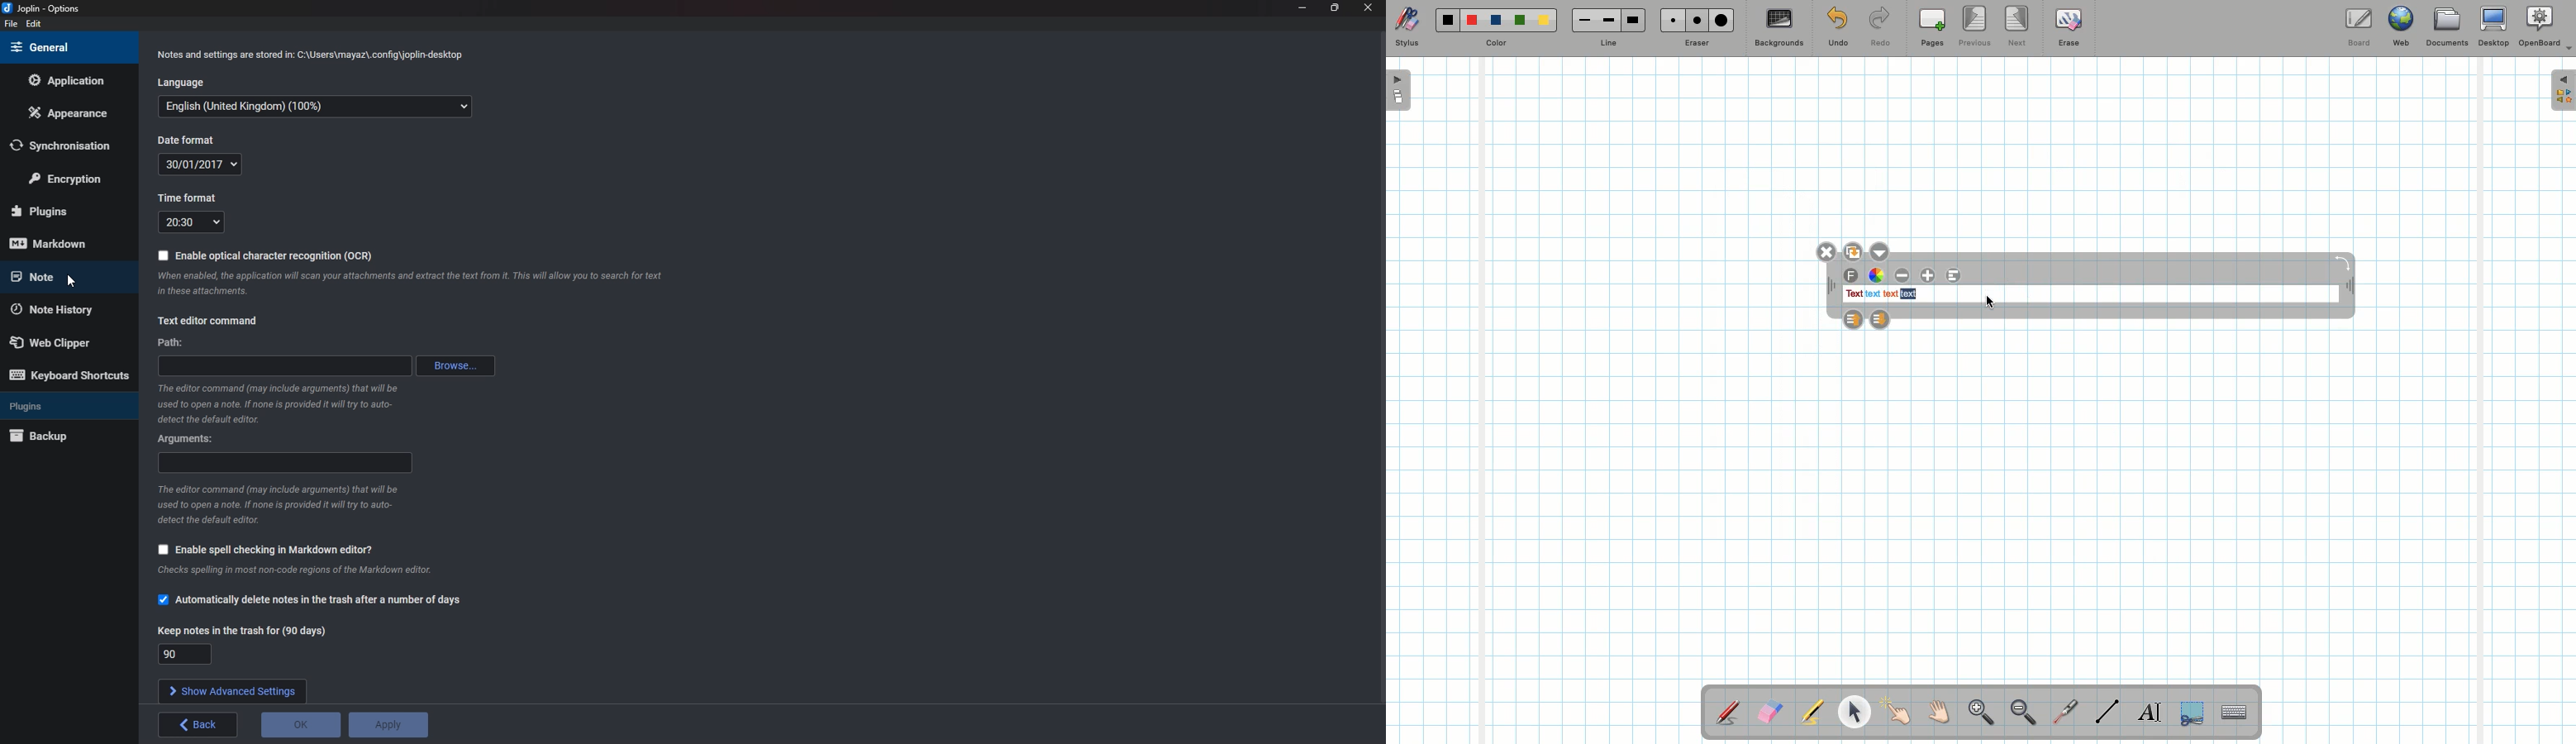  What do you see at coordinates (2563, 90) in the screenshot?
I see `Expand` at bounding box center [2563, 90].